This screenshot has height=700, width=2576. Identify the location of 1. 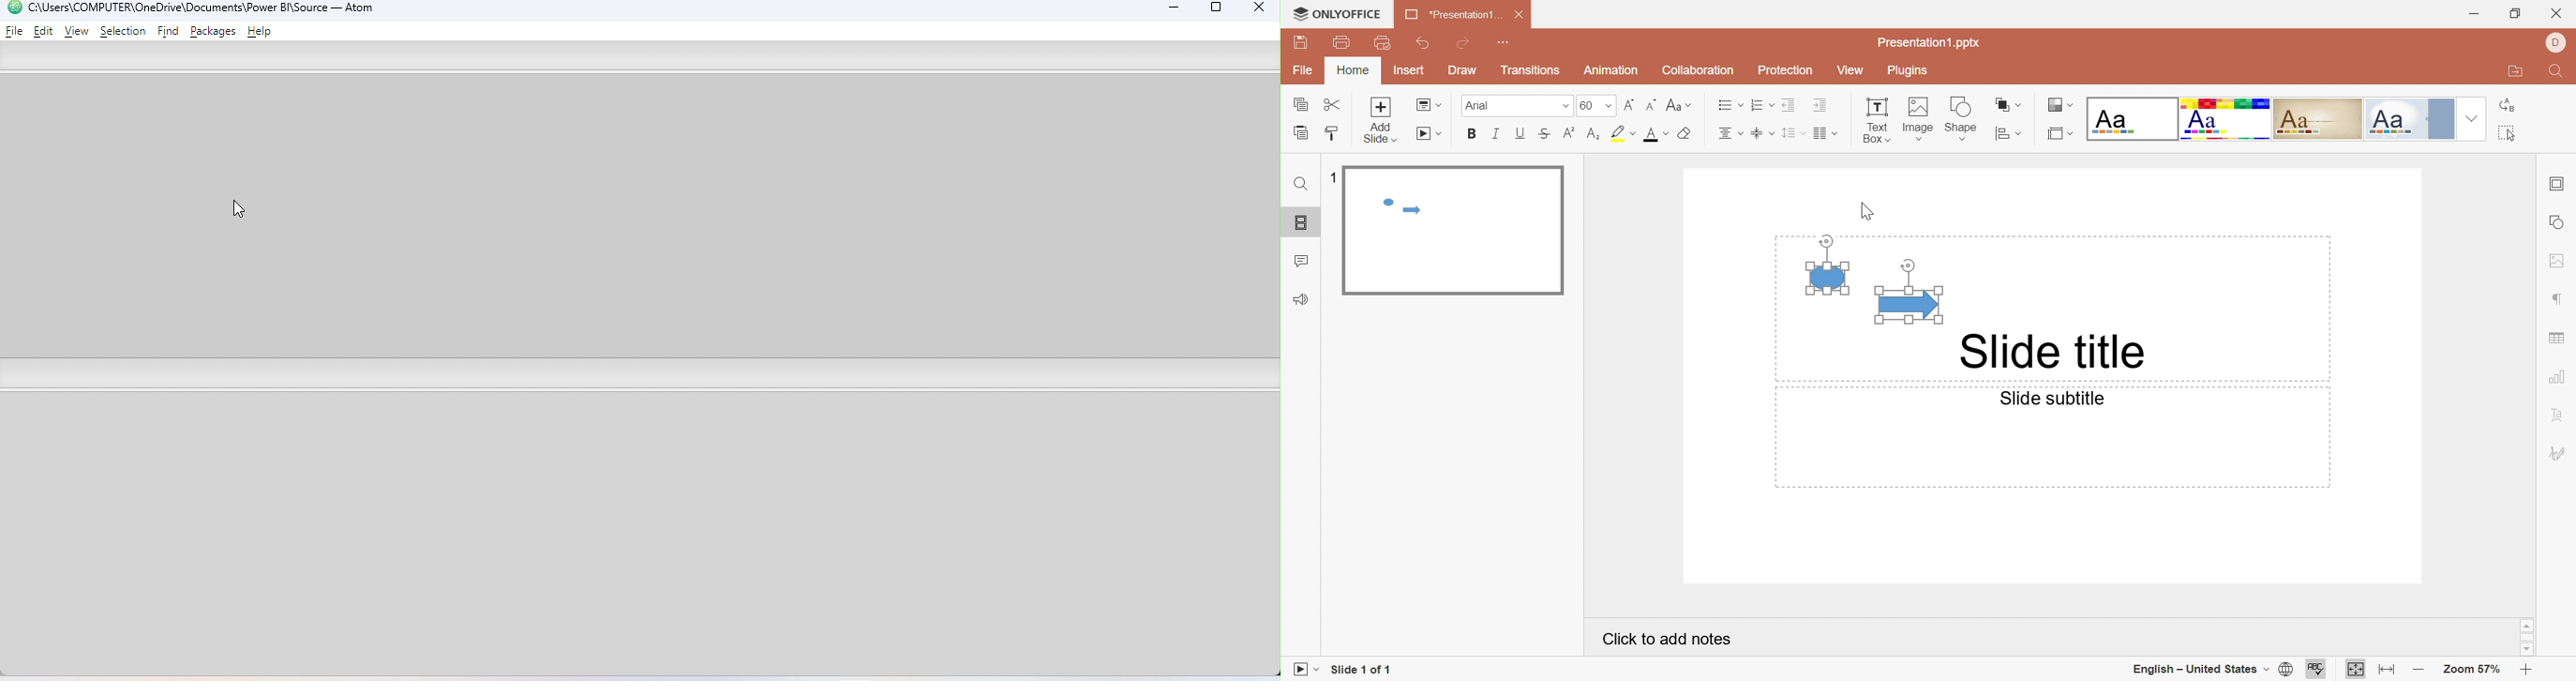
(1332, 174).